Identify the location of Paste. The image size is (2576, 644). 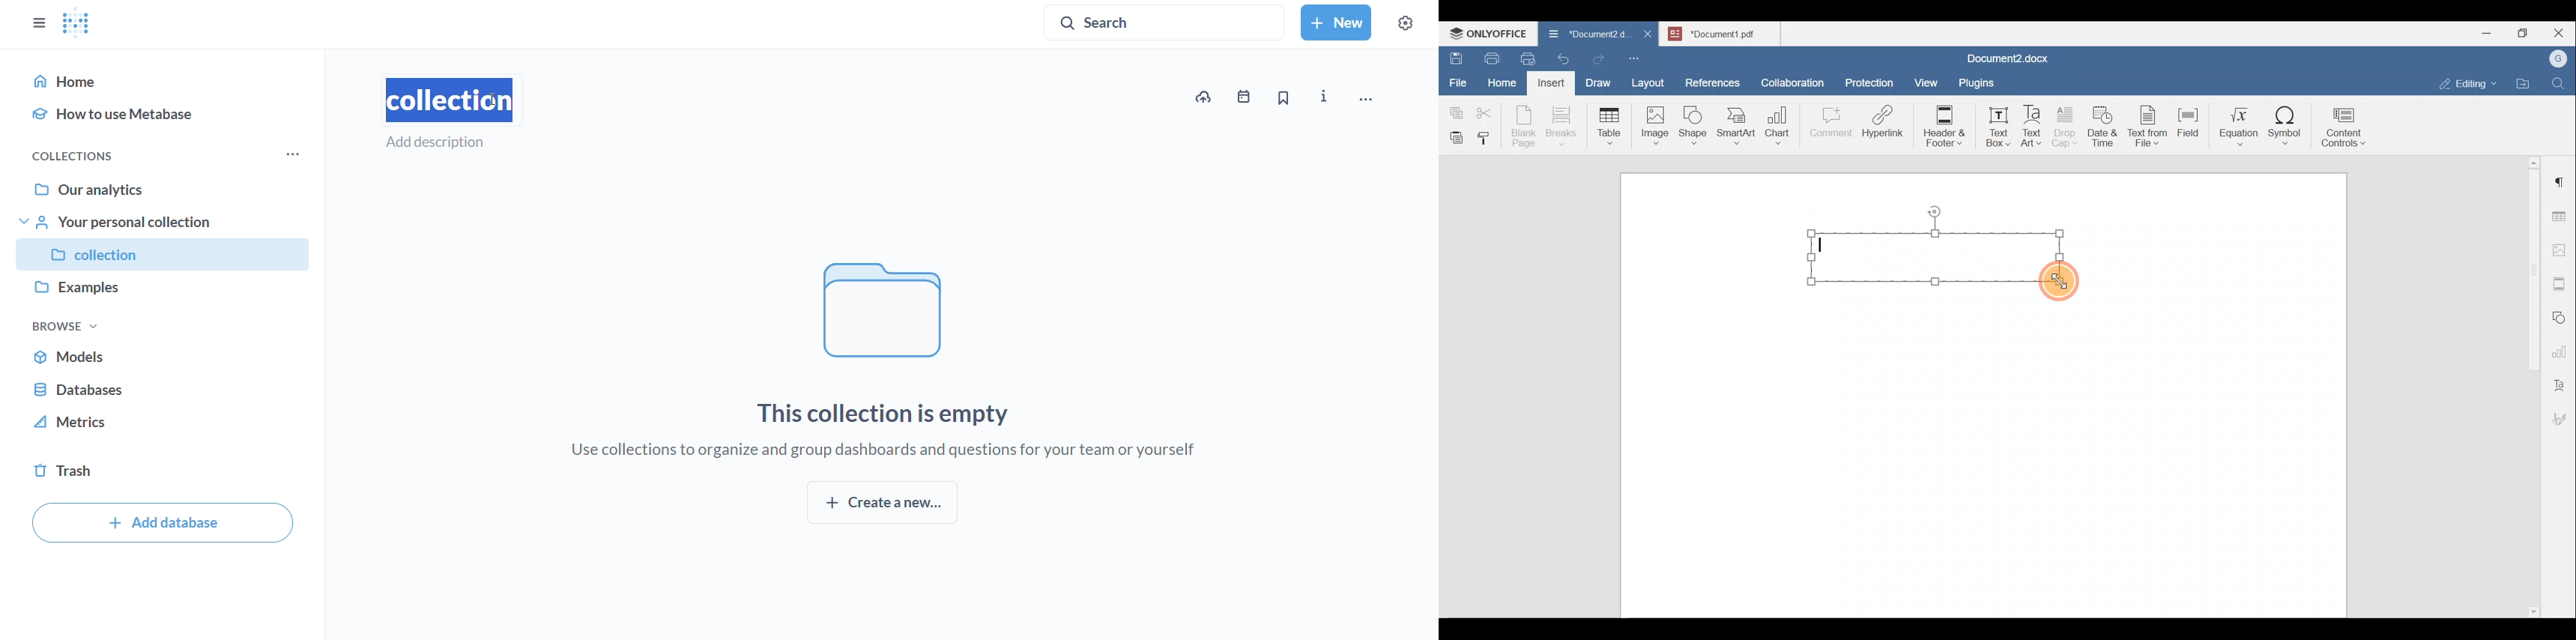
(1453, 135).